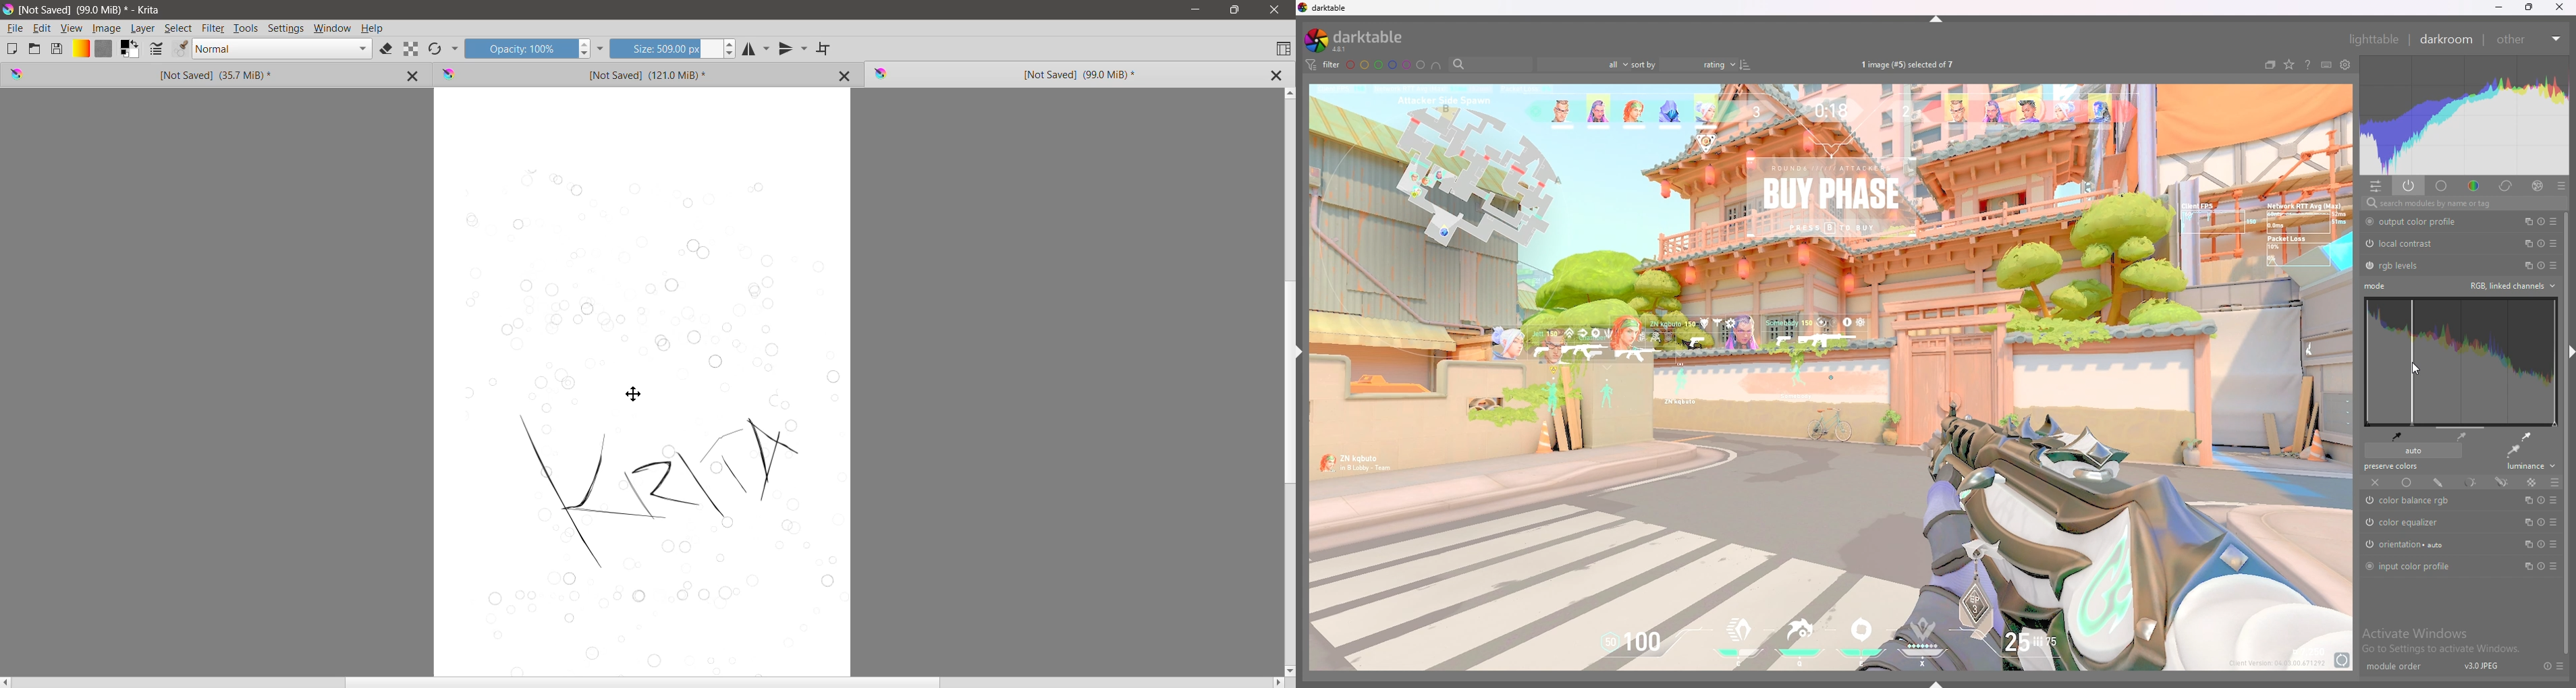  What do you see at coordinates (2562, 665) in the screenshot?
I see `presets` at bounding box center [2562, 665].